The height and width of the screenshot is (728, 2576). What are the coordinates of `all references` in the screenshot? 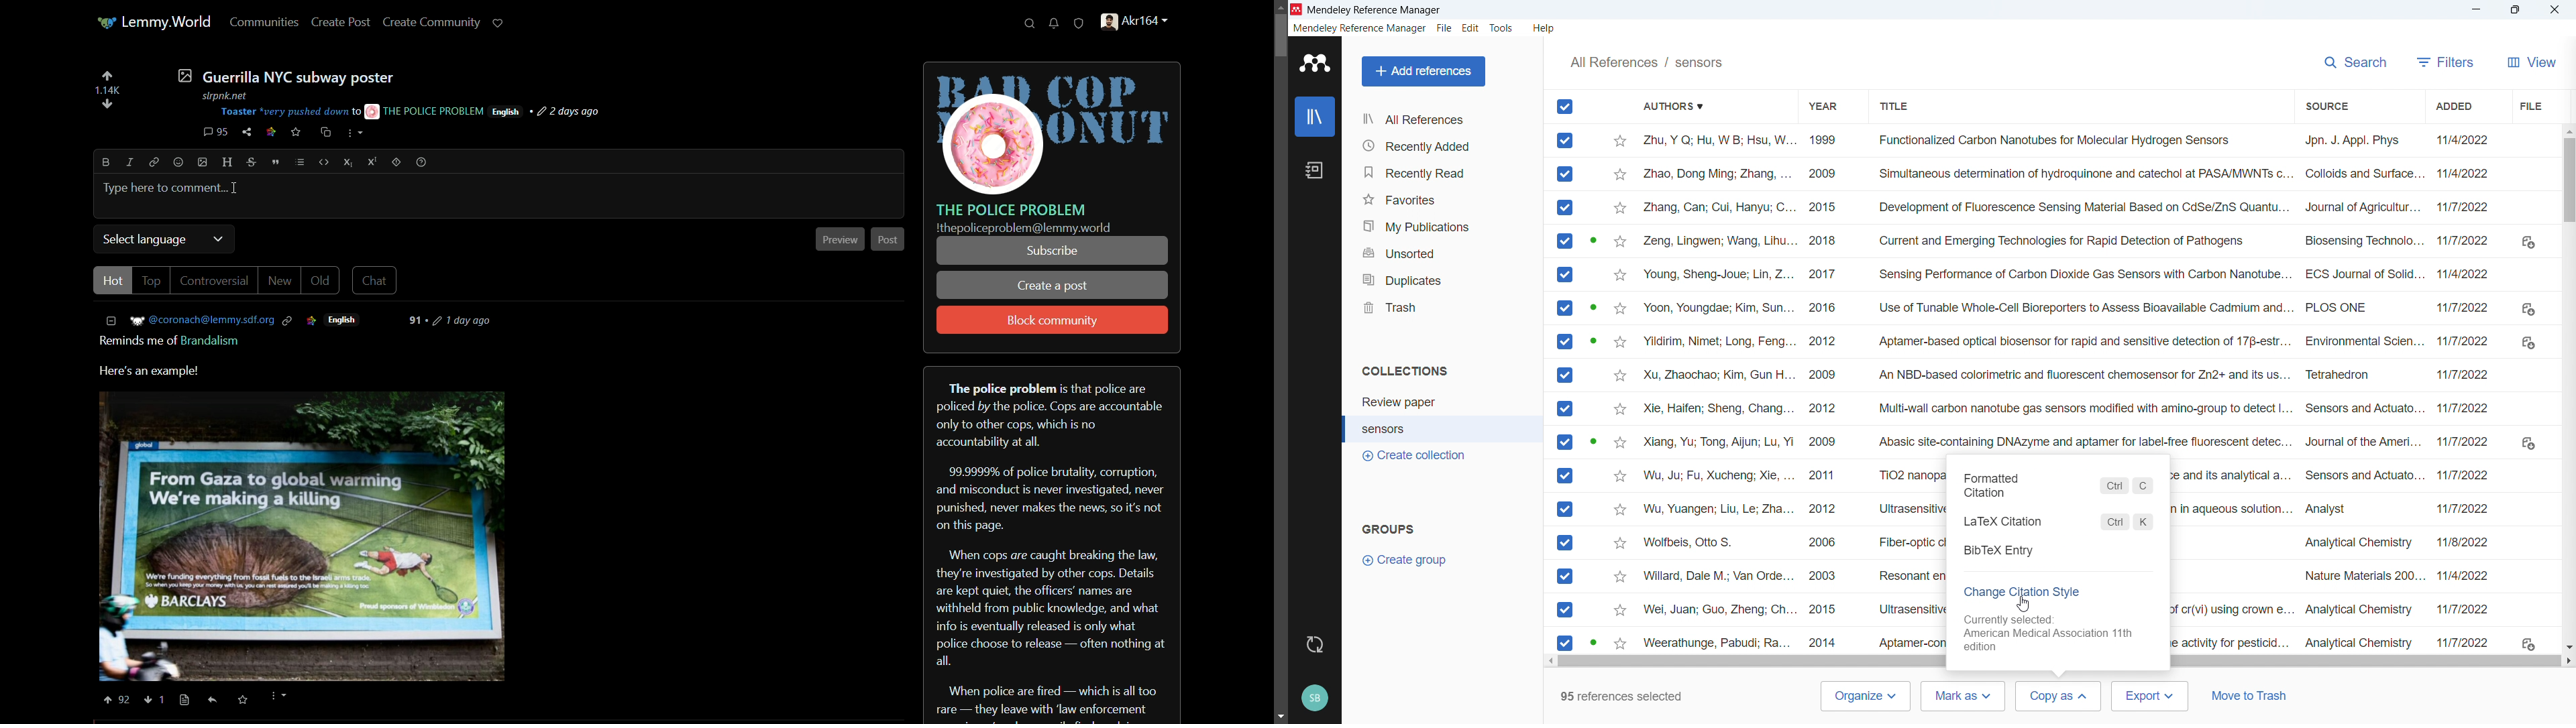 It's located at (1444, 119).